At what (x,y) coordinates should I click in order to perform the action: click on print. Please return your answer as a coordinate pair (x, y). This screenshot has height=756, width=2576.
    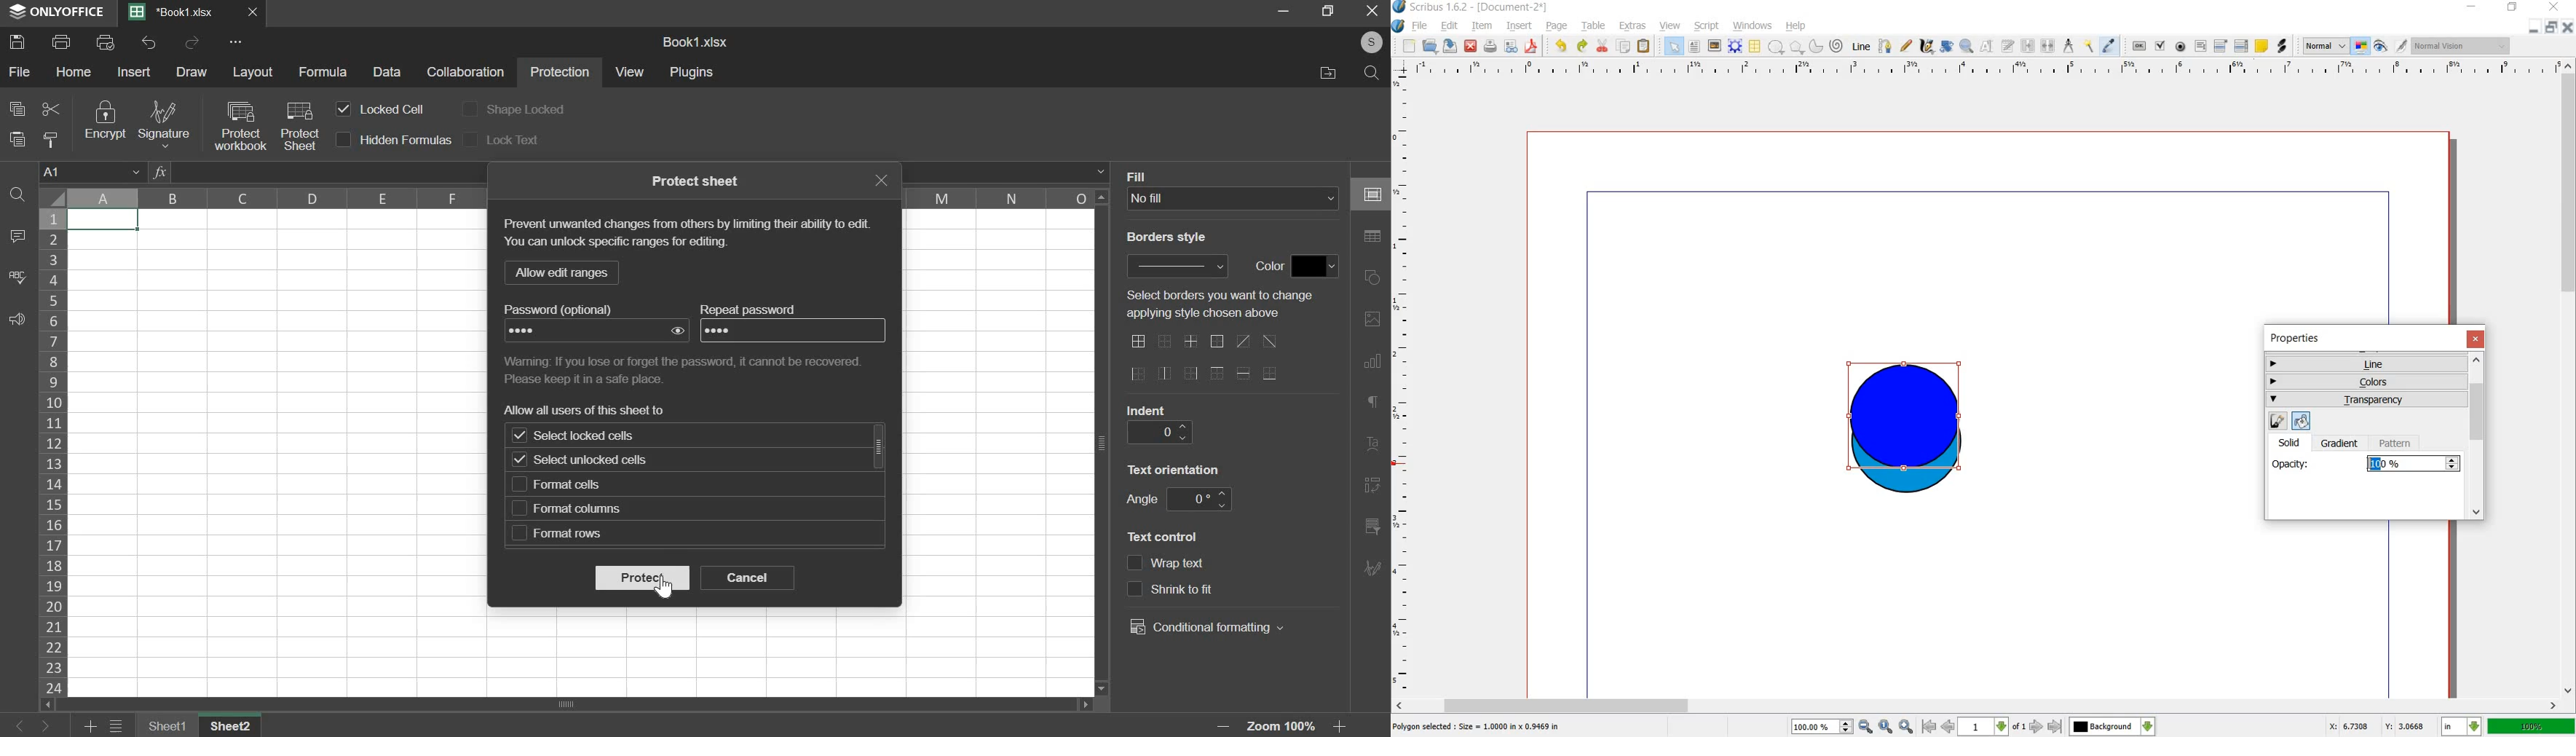
    Looking at the image, I should click on (1491, 47).